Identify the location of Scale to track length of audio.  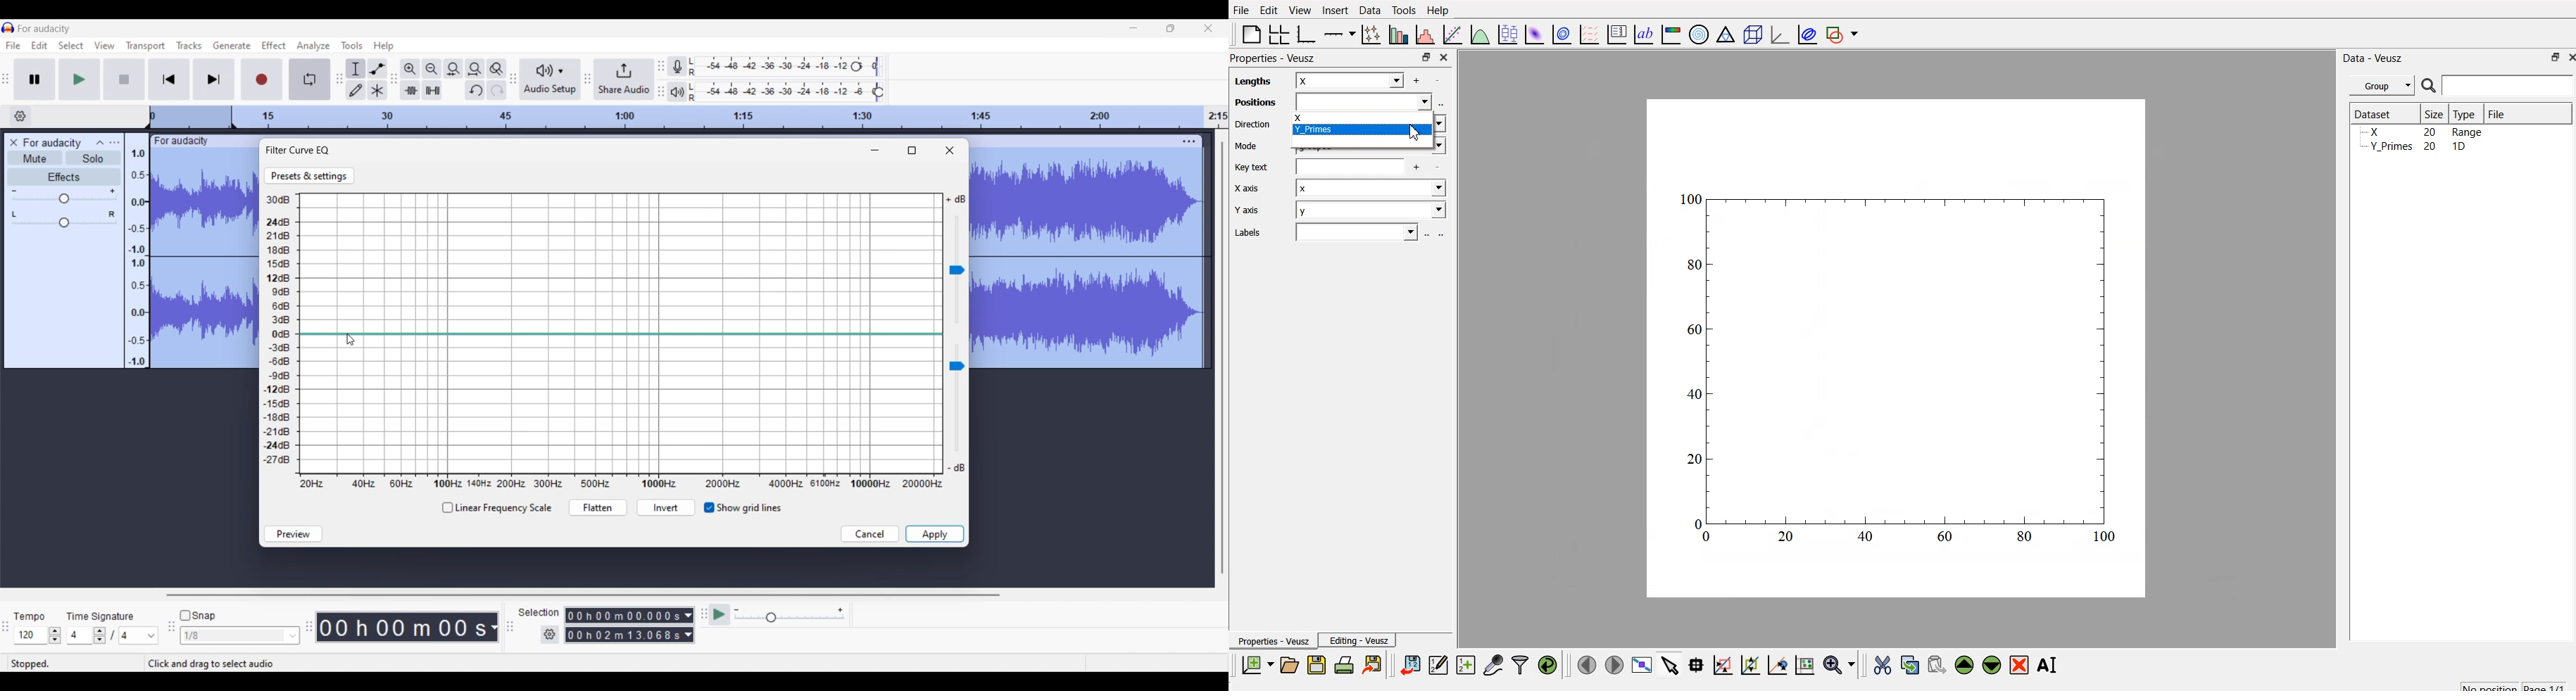
(734, 117).